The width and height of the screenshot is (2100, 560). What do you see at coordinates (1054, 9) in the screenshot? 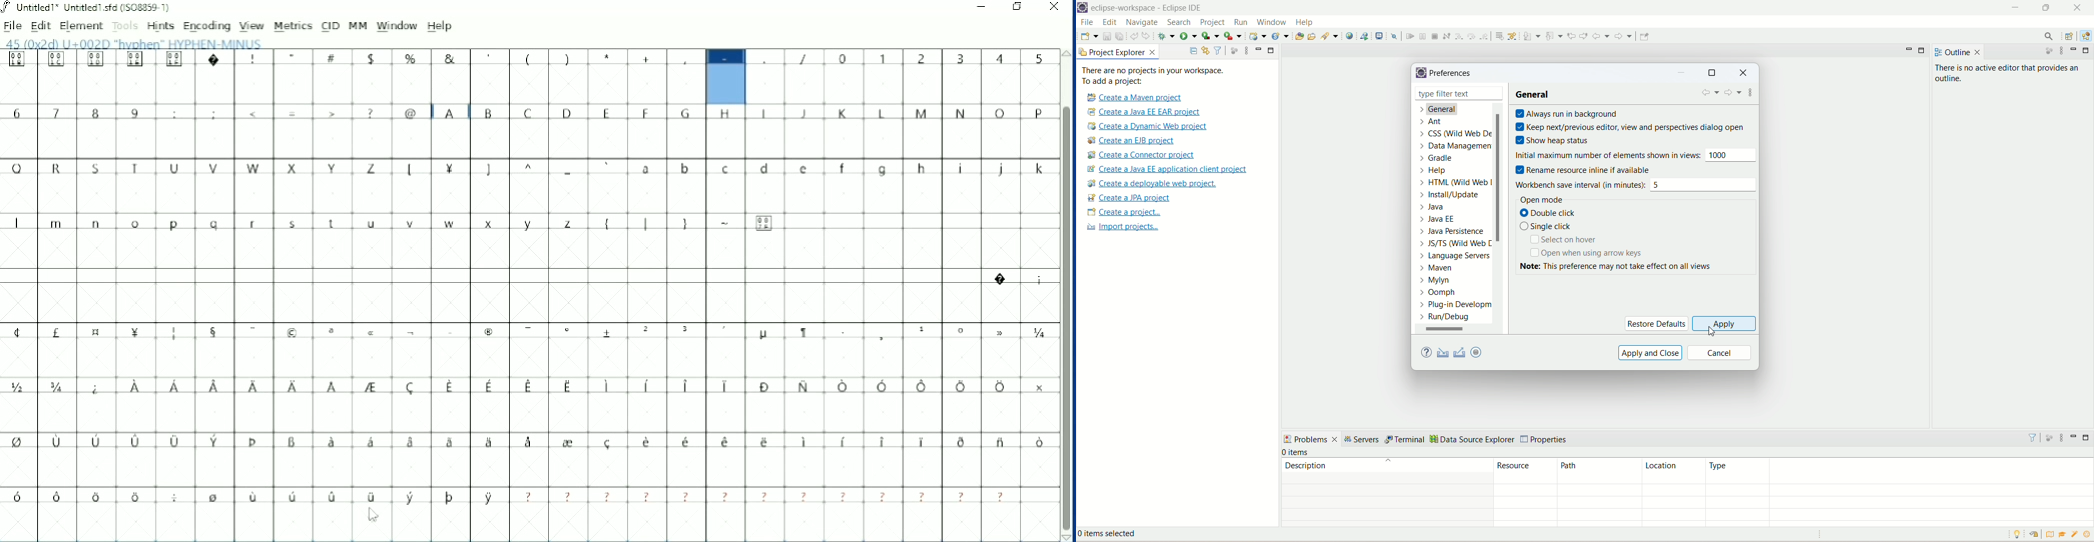
I see `Close` at bounding box center [1054, 9].